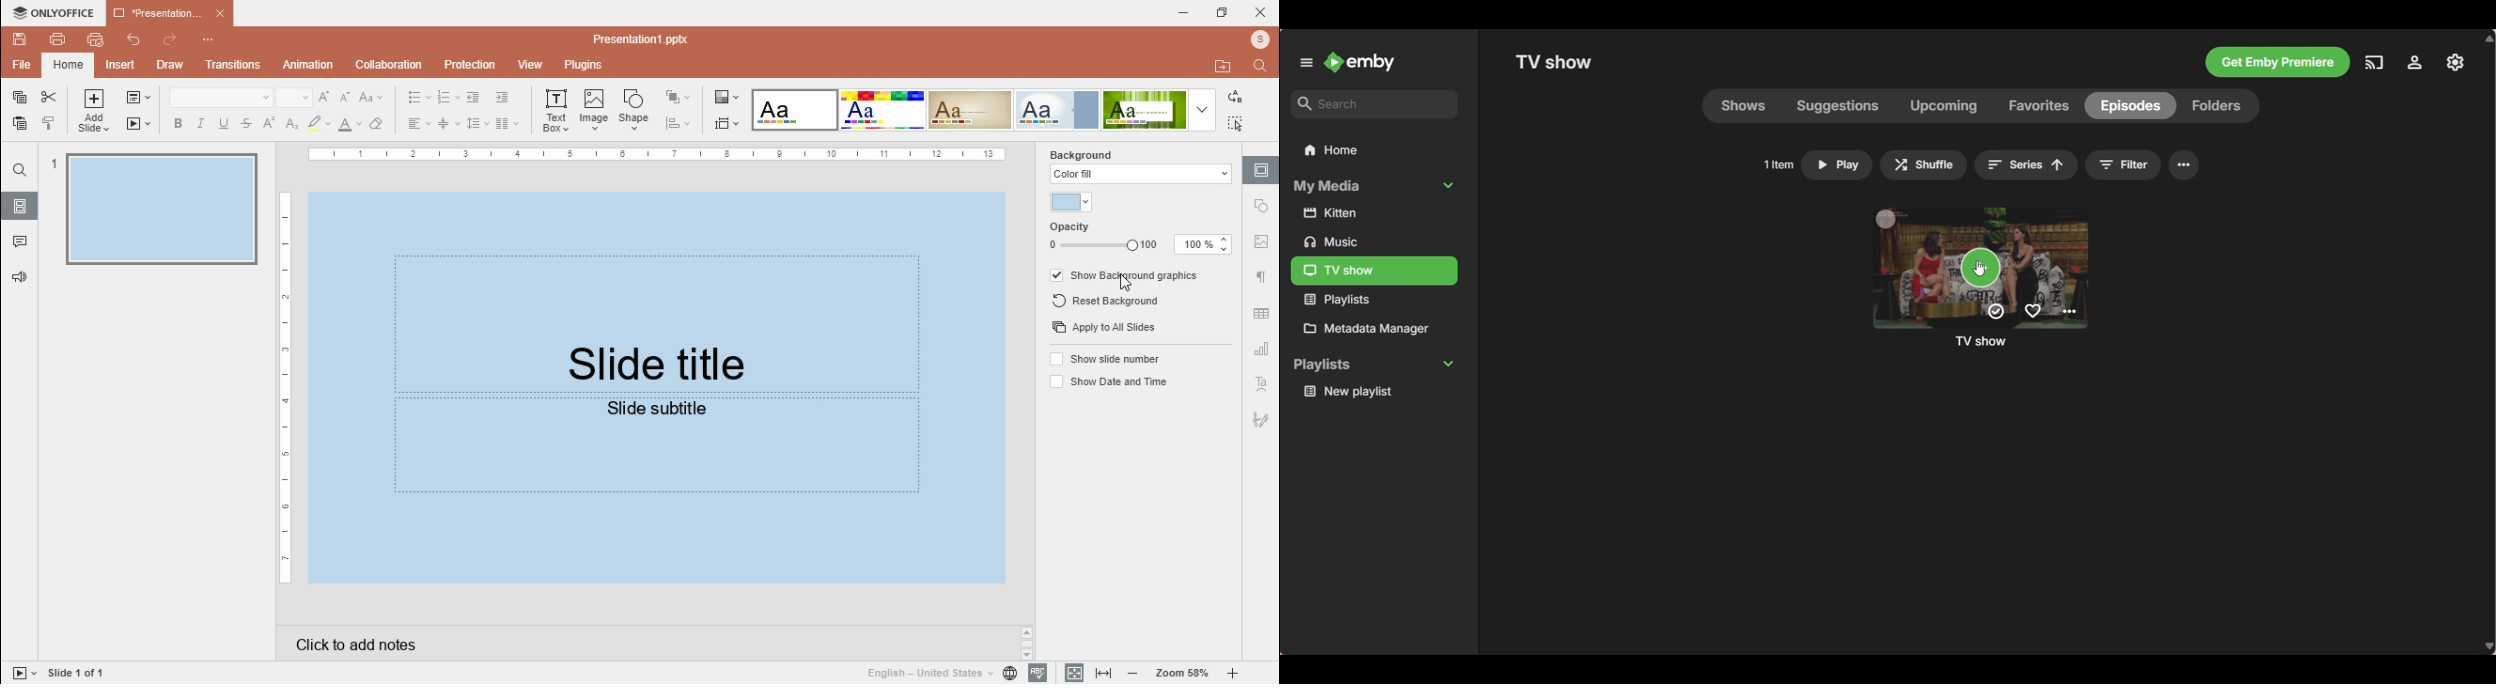 Image resolution: width=2520 pixels, height=700 pixels. Describe the element at coordinates (294, 97) in the screenshot. I see `font size` at that location.